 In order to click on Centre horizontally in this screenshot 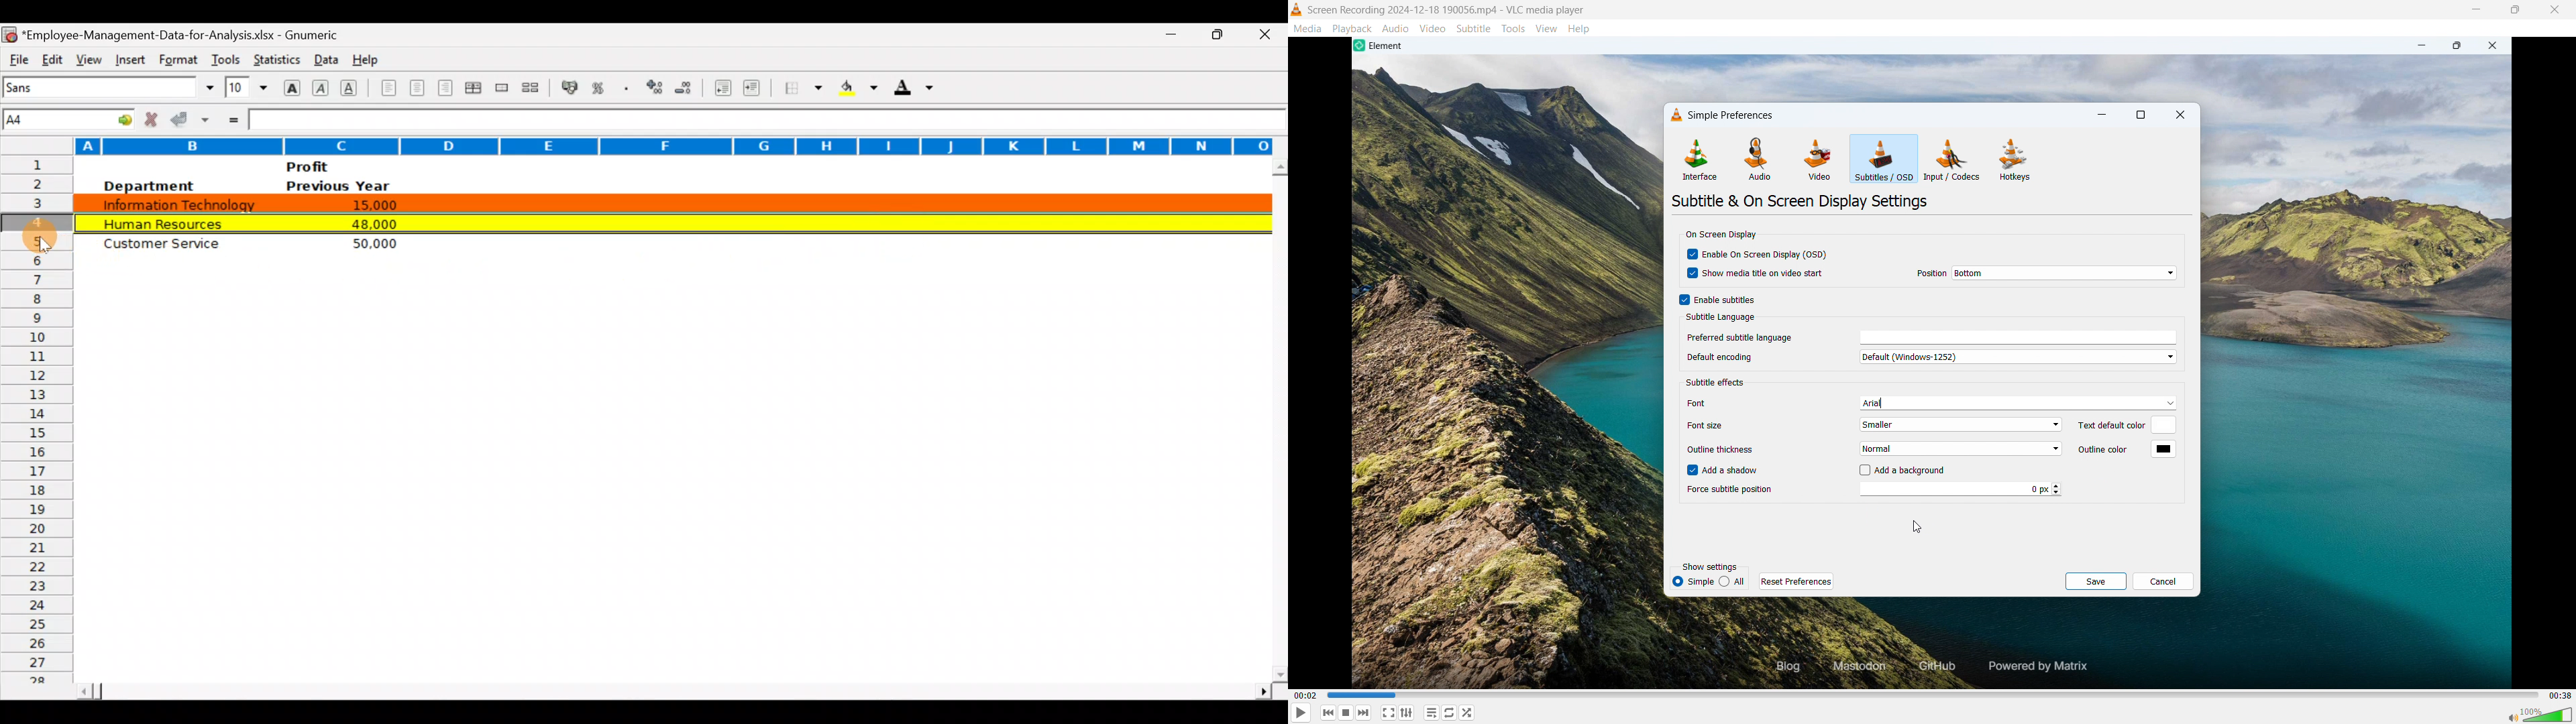, I will do `click(418, 90)`.